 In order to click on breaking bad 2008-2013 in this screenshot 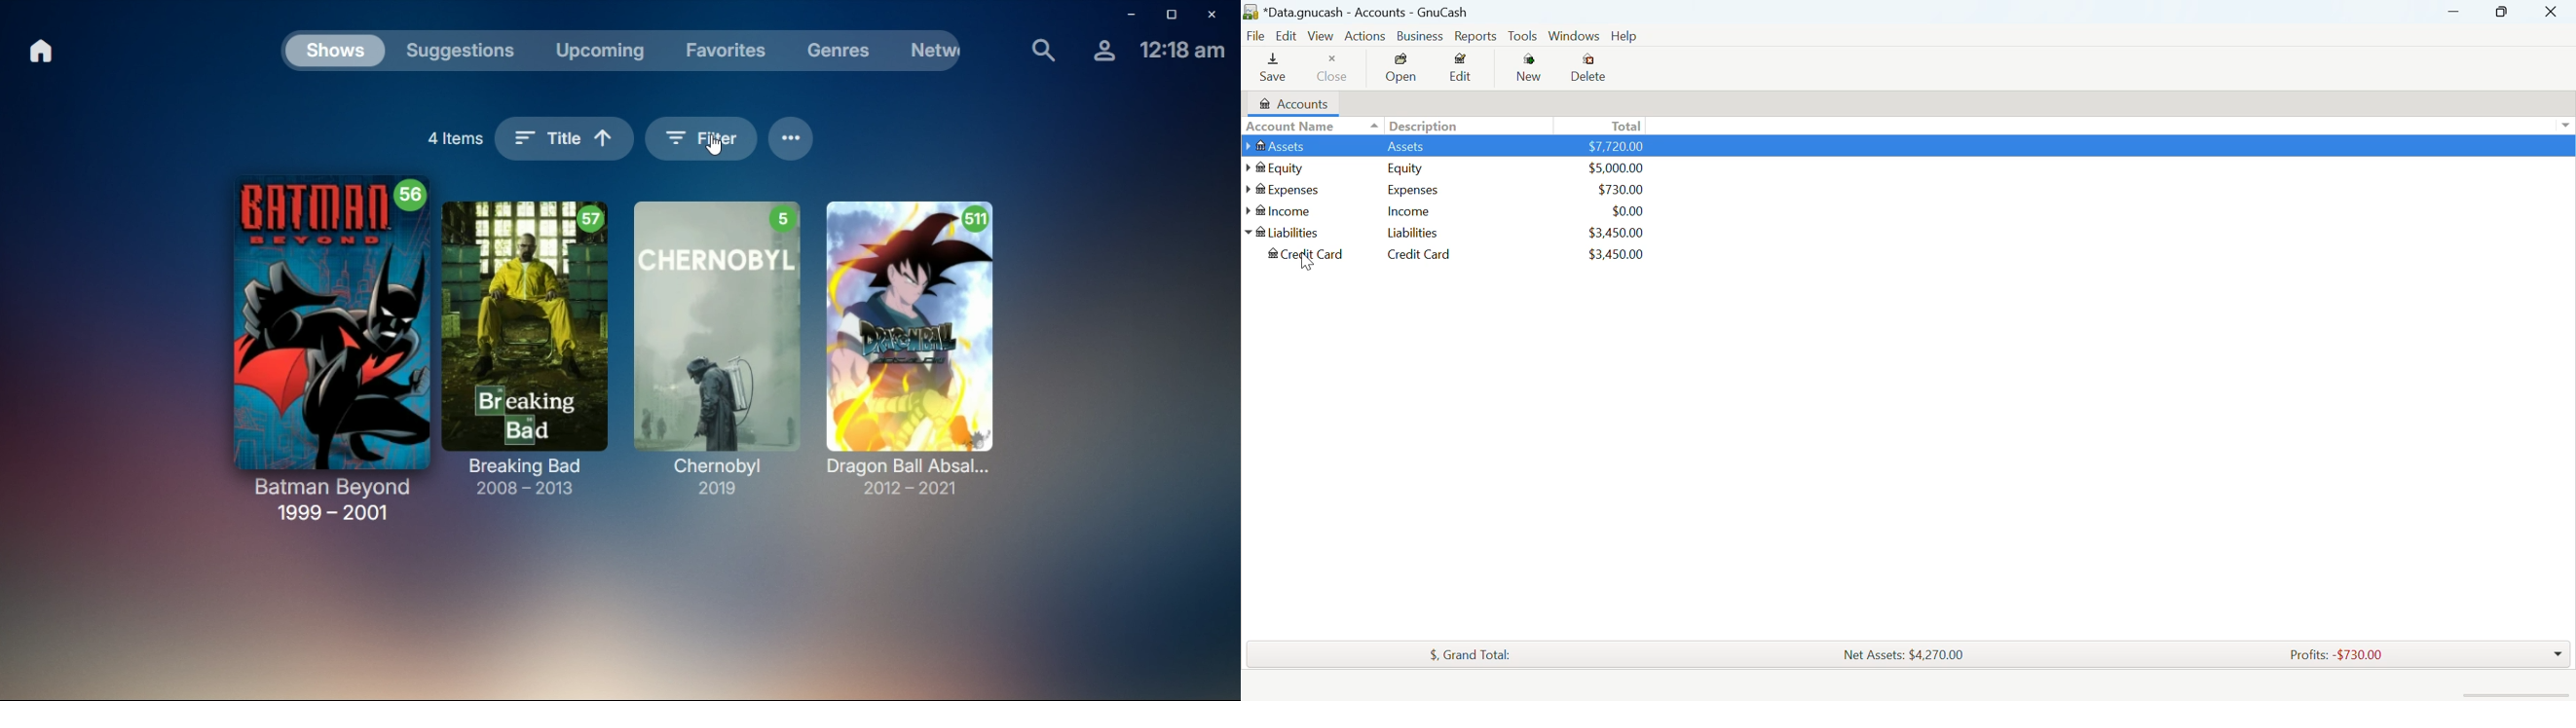, I will do `click(531, 344)`.